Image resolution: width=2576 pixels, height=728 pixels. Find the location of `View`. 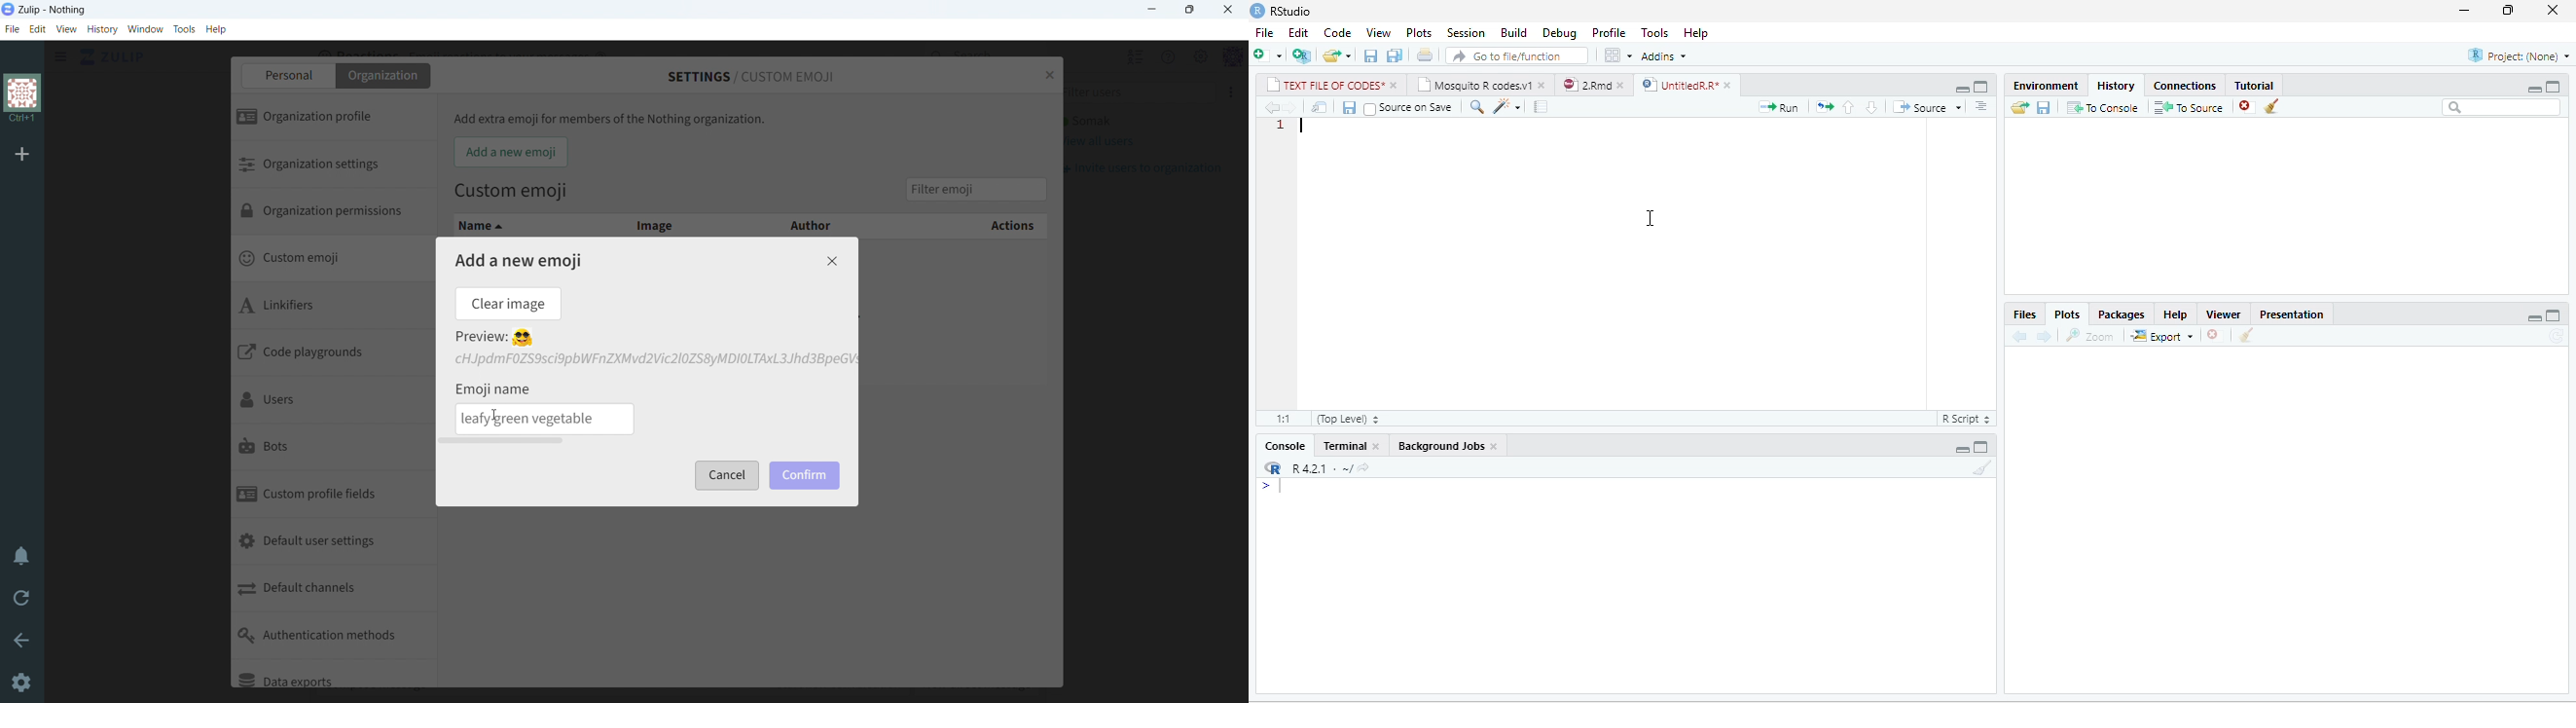

View is located at coordinates (1378, 33).